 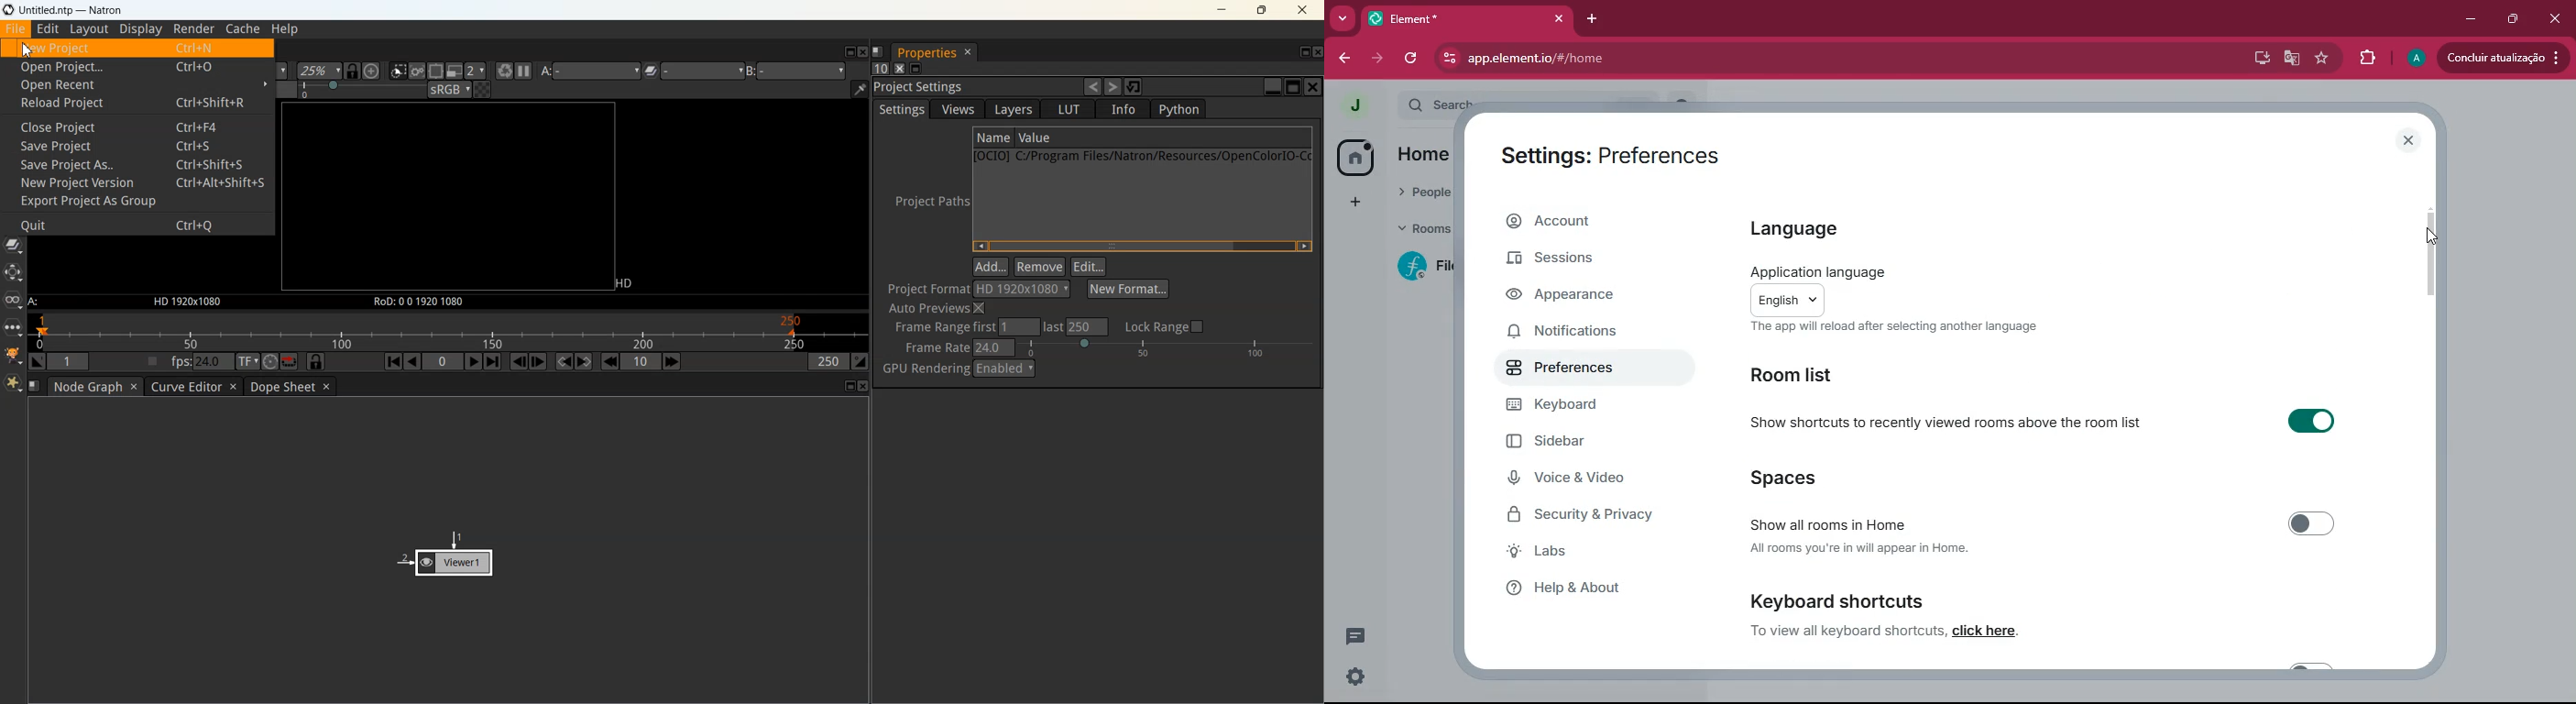 I want to click on minimize, so click(x=2472, y=17).